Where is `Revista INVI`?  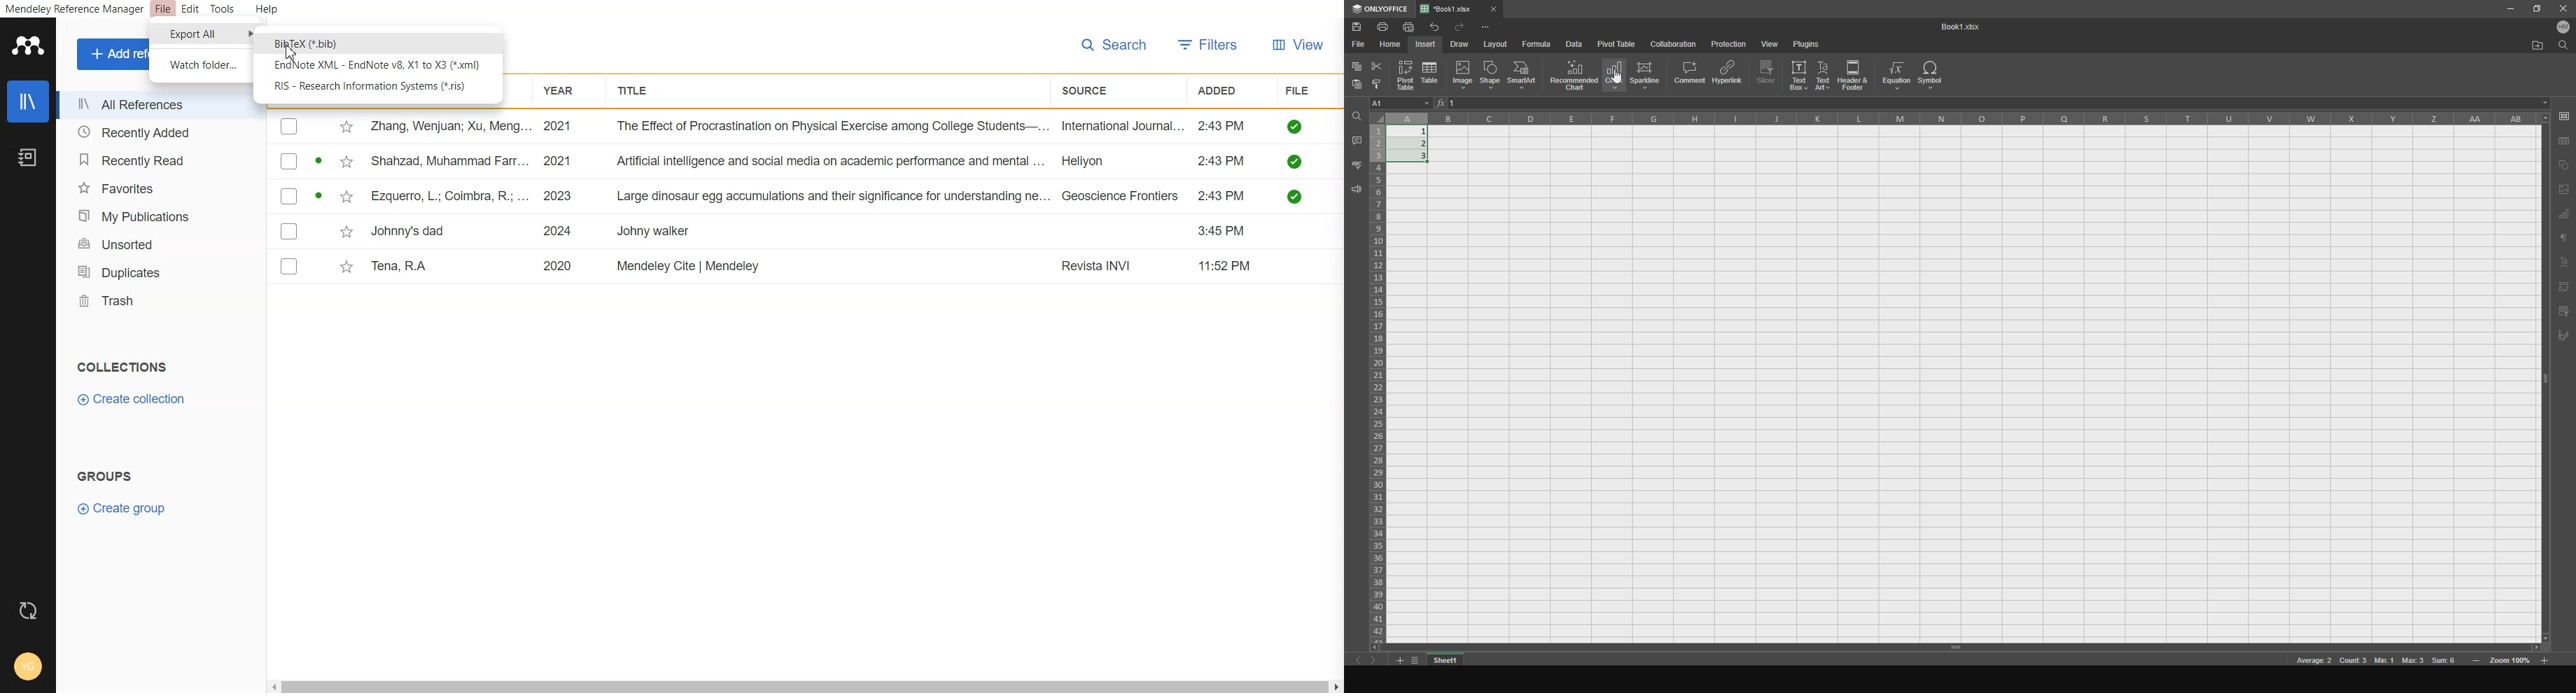 Revista INVI is located at coordinates (1100, 267).